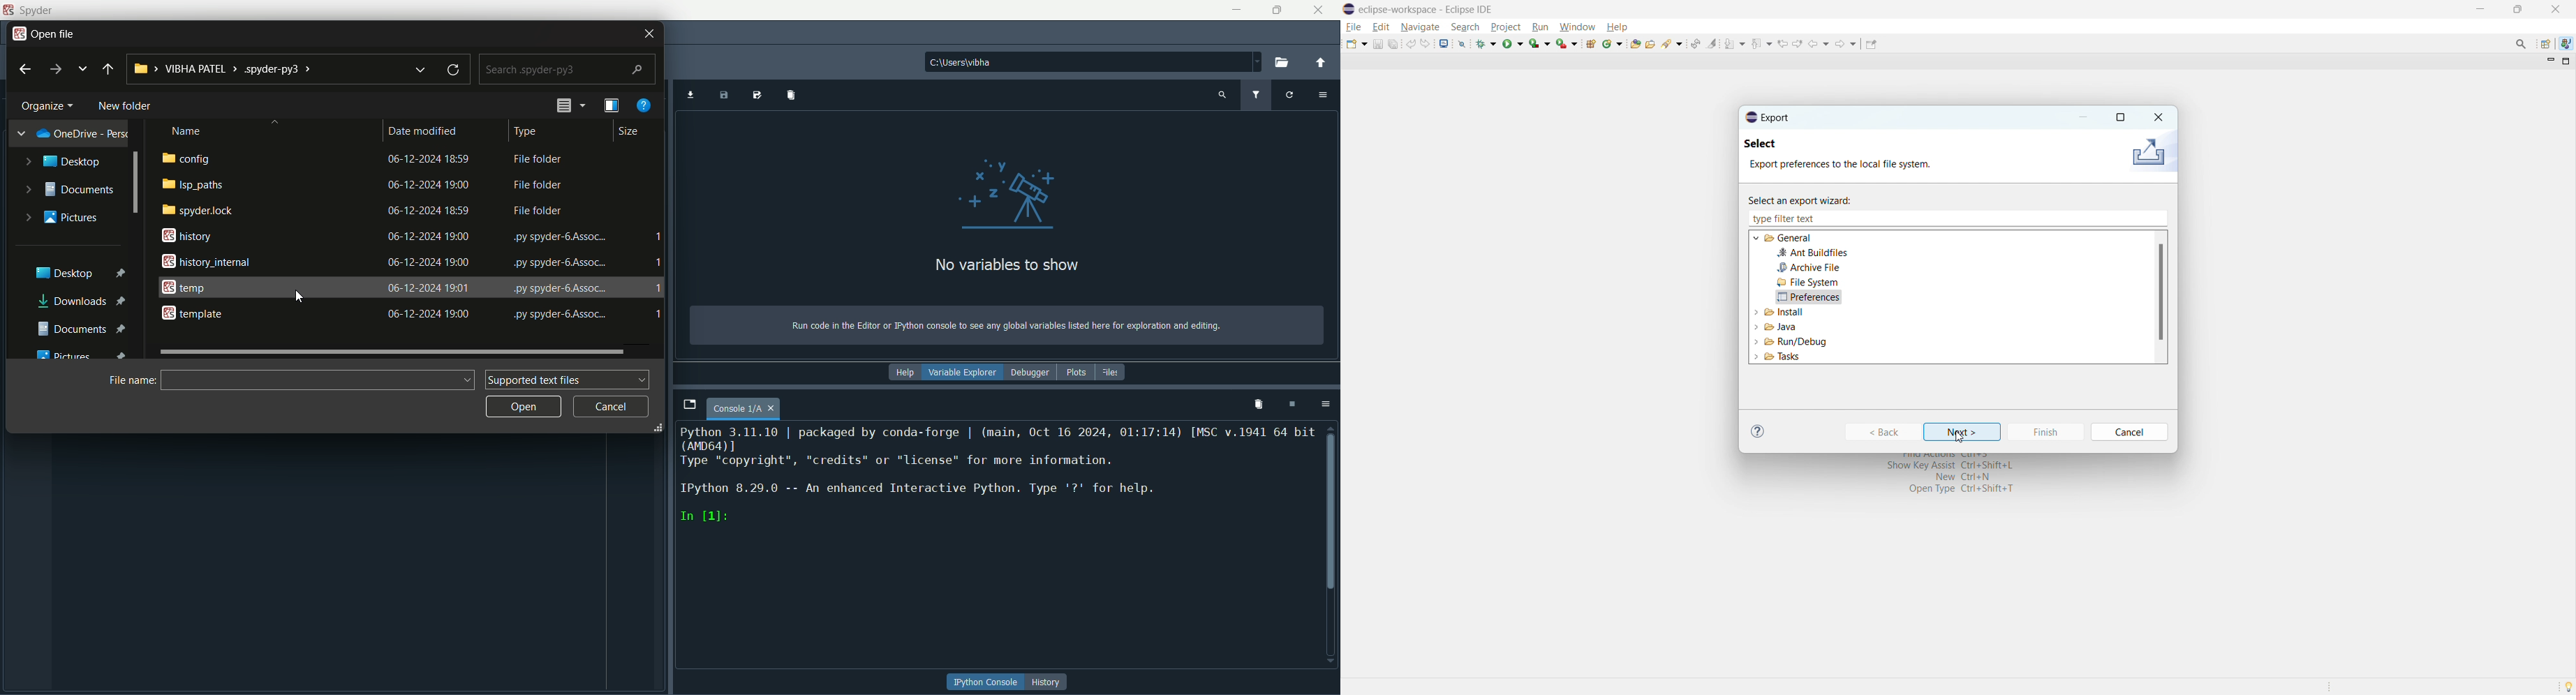  What do you see at coordinates (559, 238) in the screenshot?
I see `text` at bounding box center [559, 238].